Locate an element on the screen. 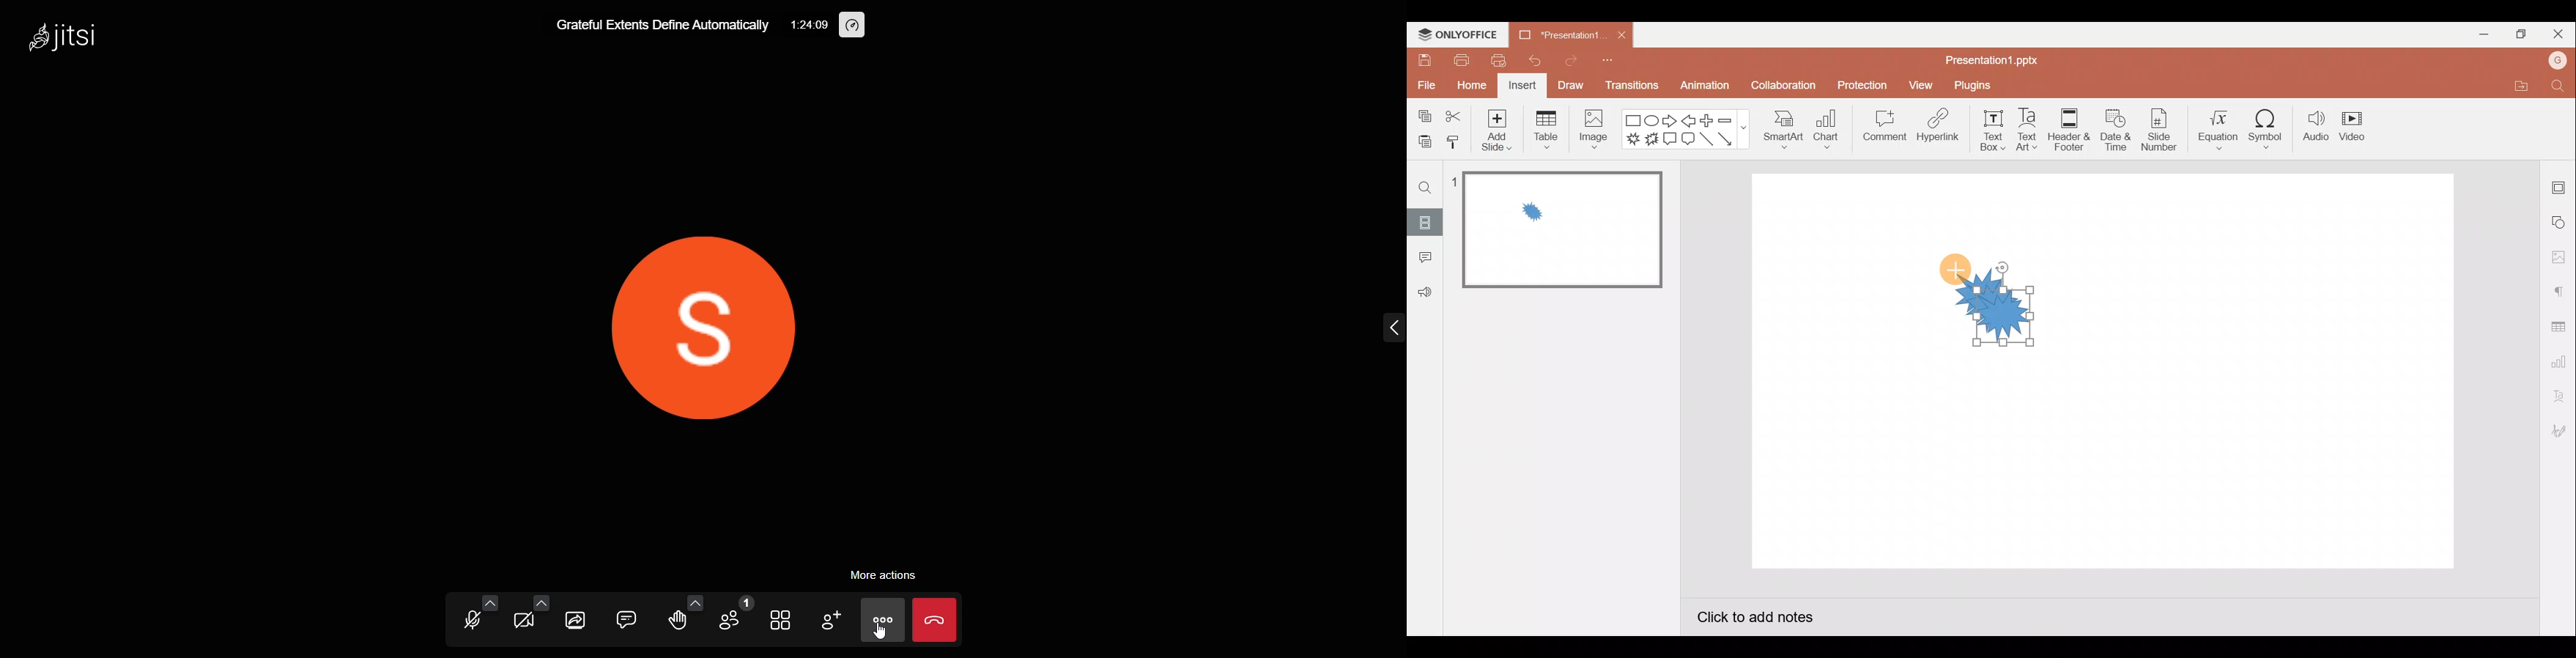 This screenshot has height=672, width=2576. Rectangle is located at coordinates (1633, 119).